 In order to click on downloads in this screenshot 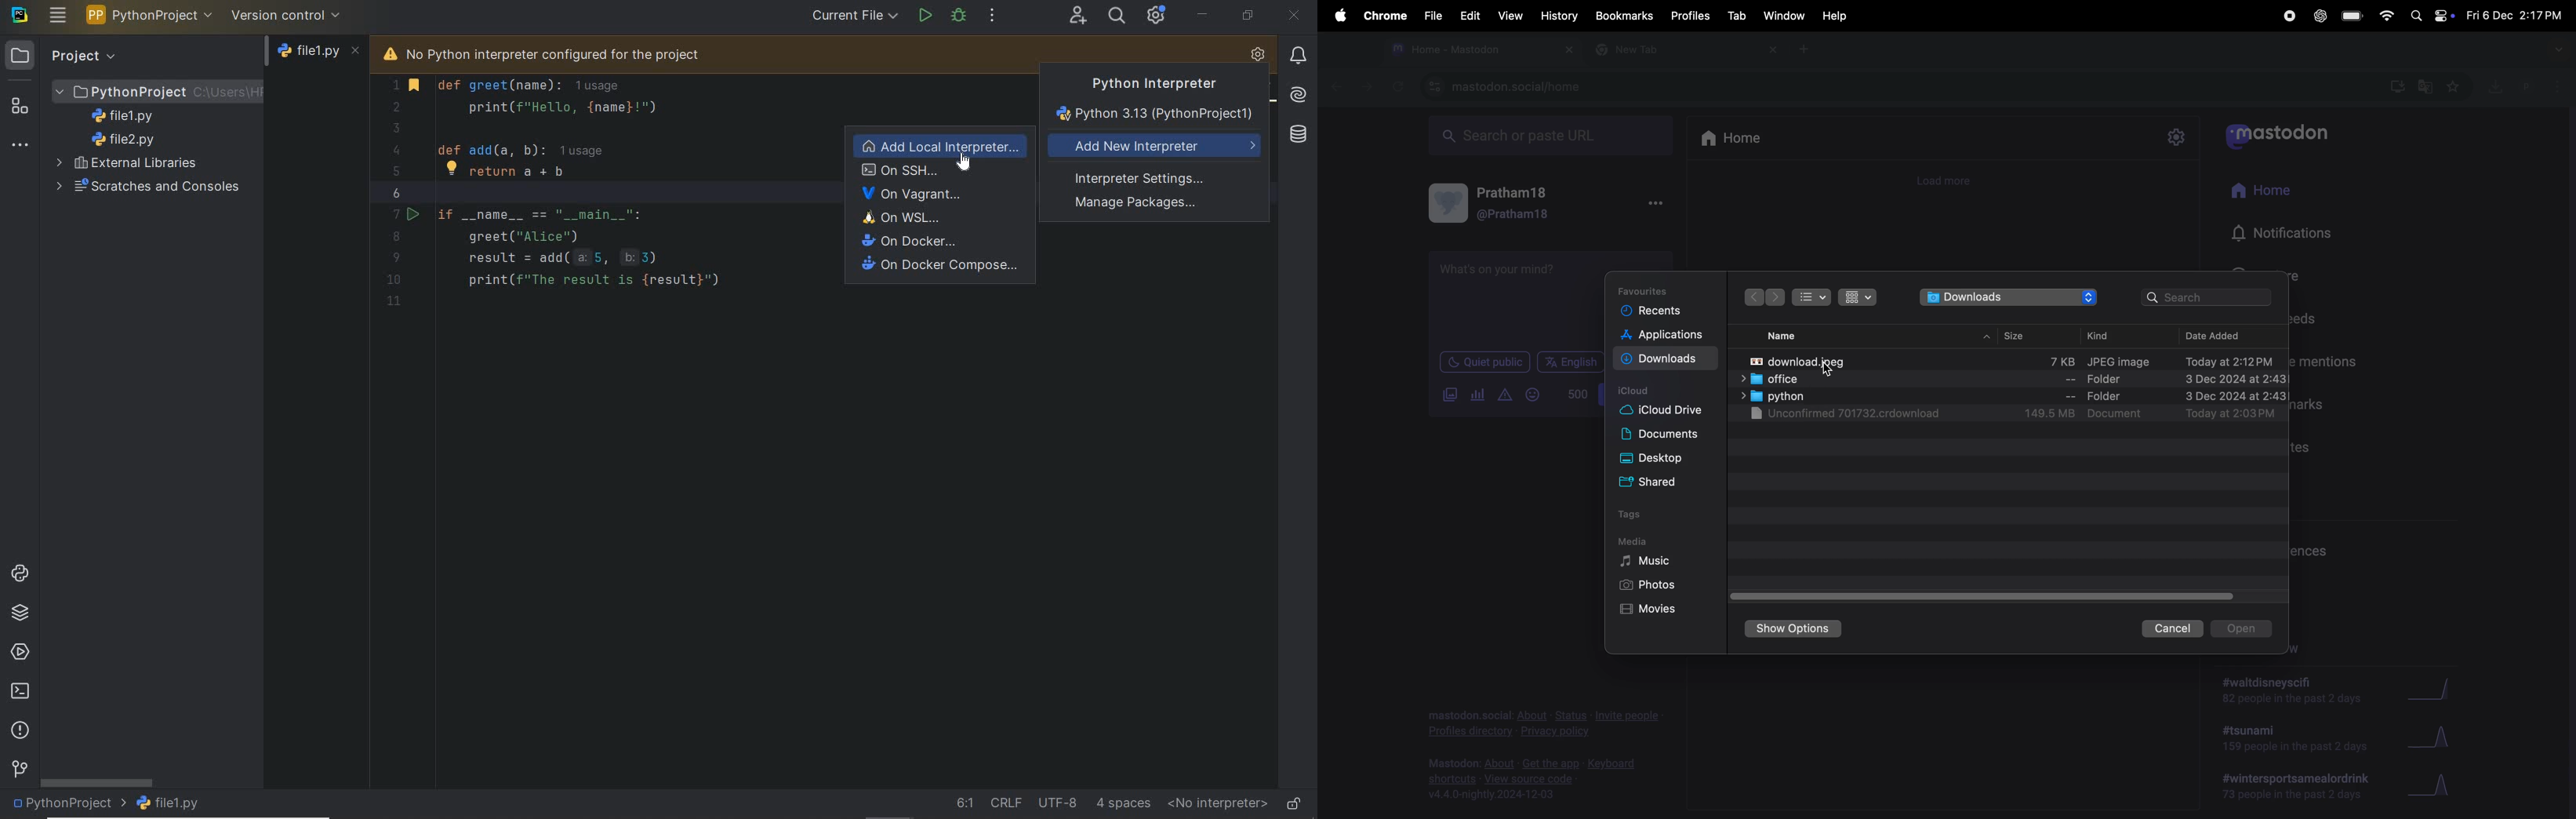, I will do `click(2496, 85)`.